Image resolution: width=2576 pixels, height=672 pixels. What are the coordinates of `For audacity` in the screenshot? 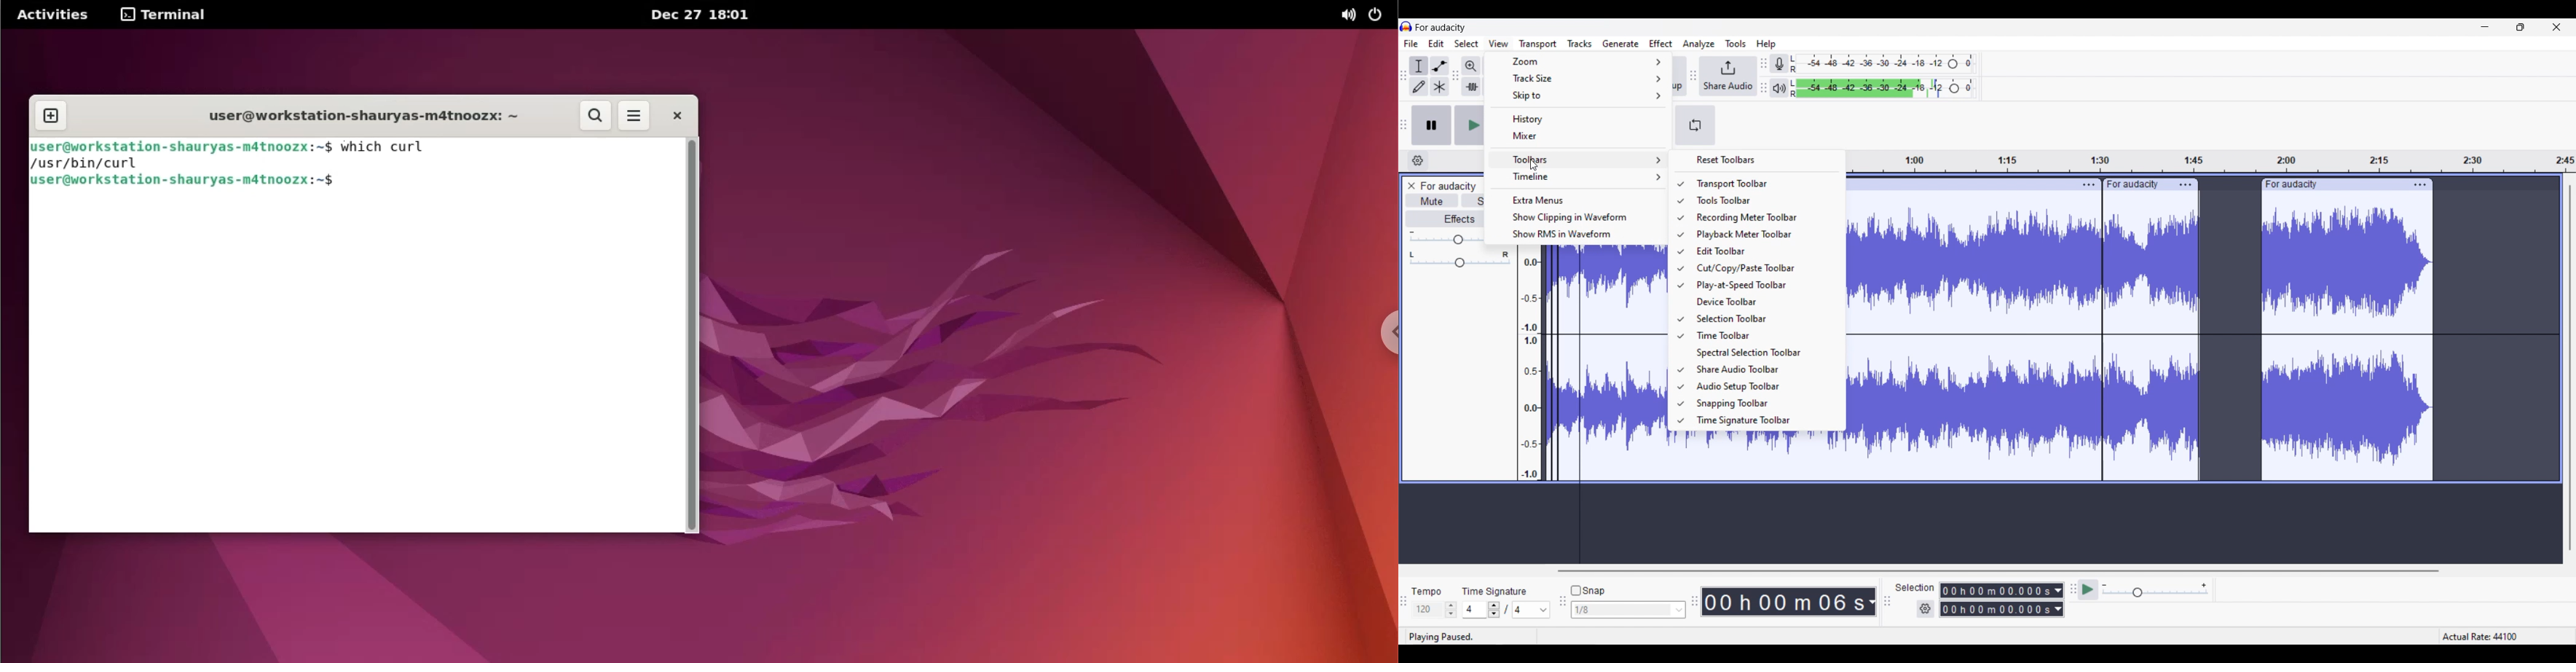 It's located at (1448, 186).